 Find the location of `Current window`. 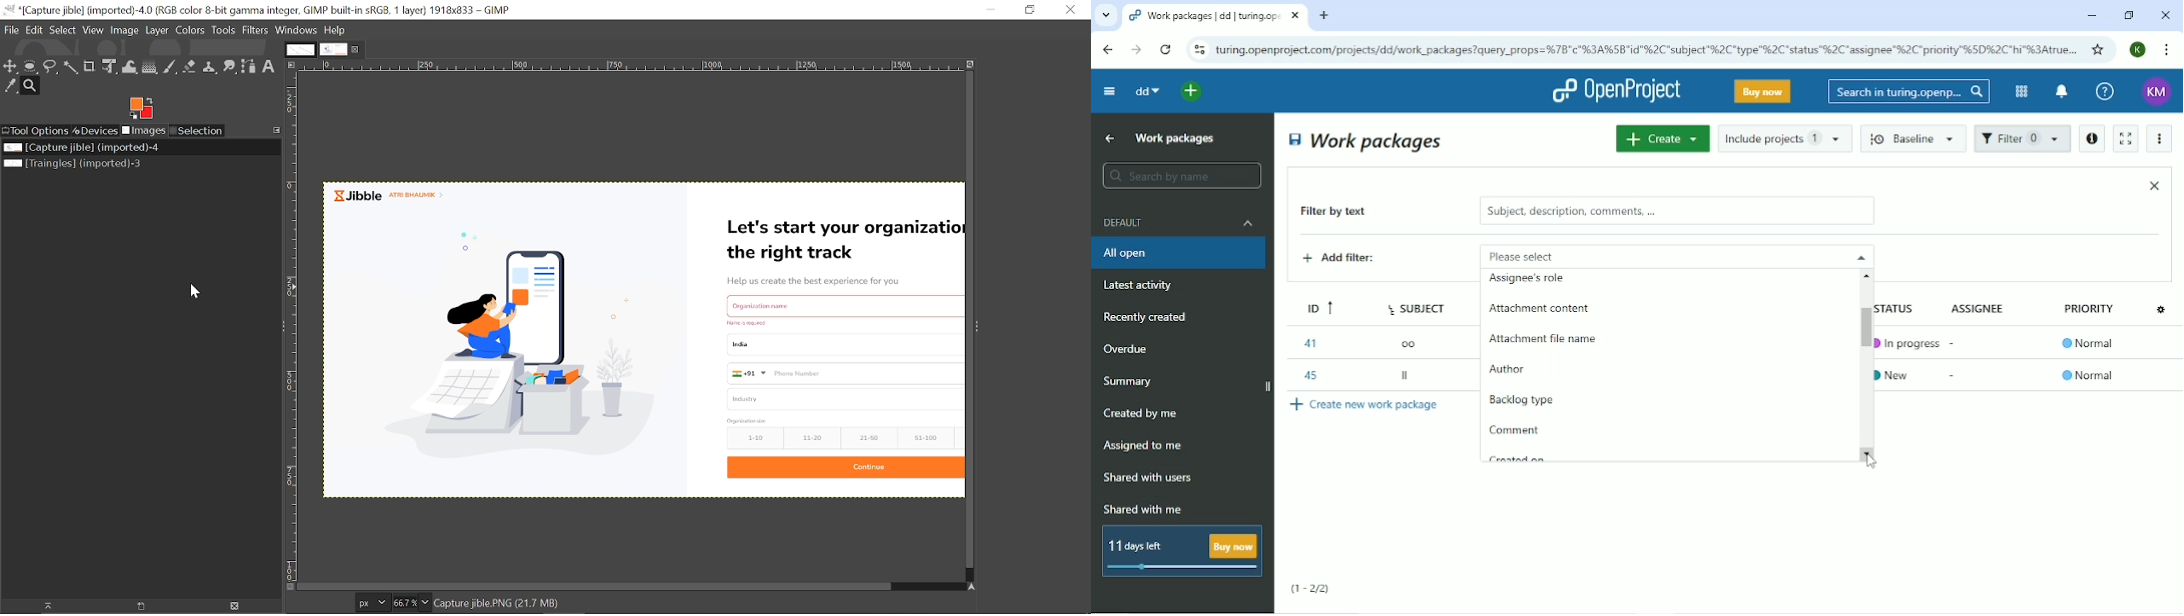

Current window is located at coordinates (258, 10).